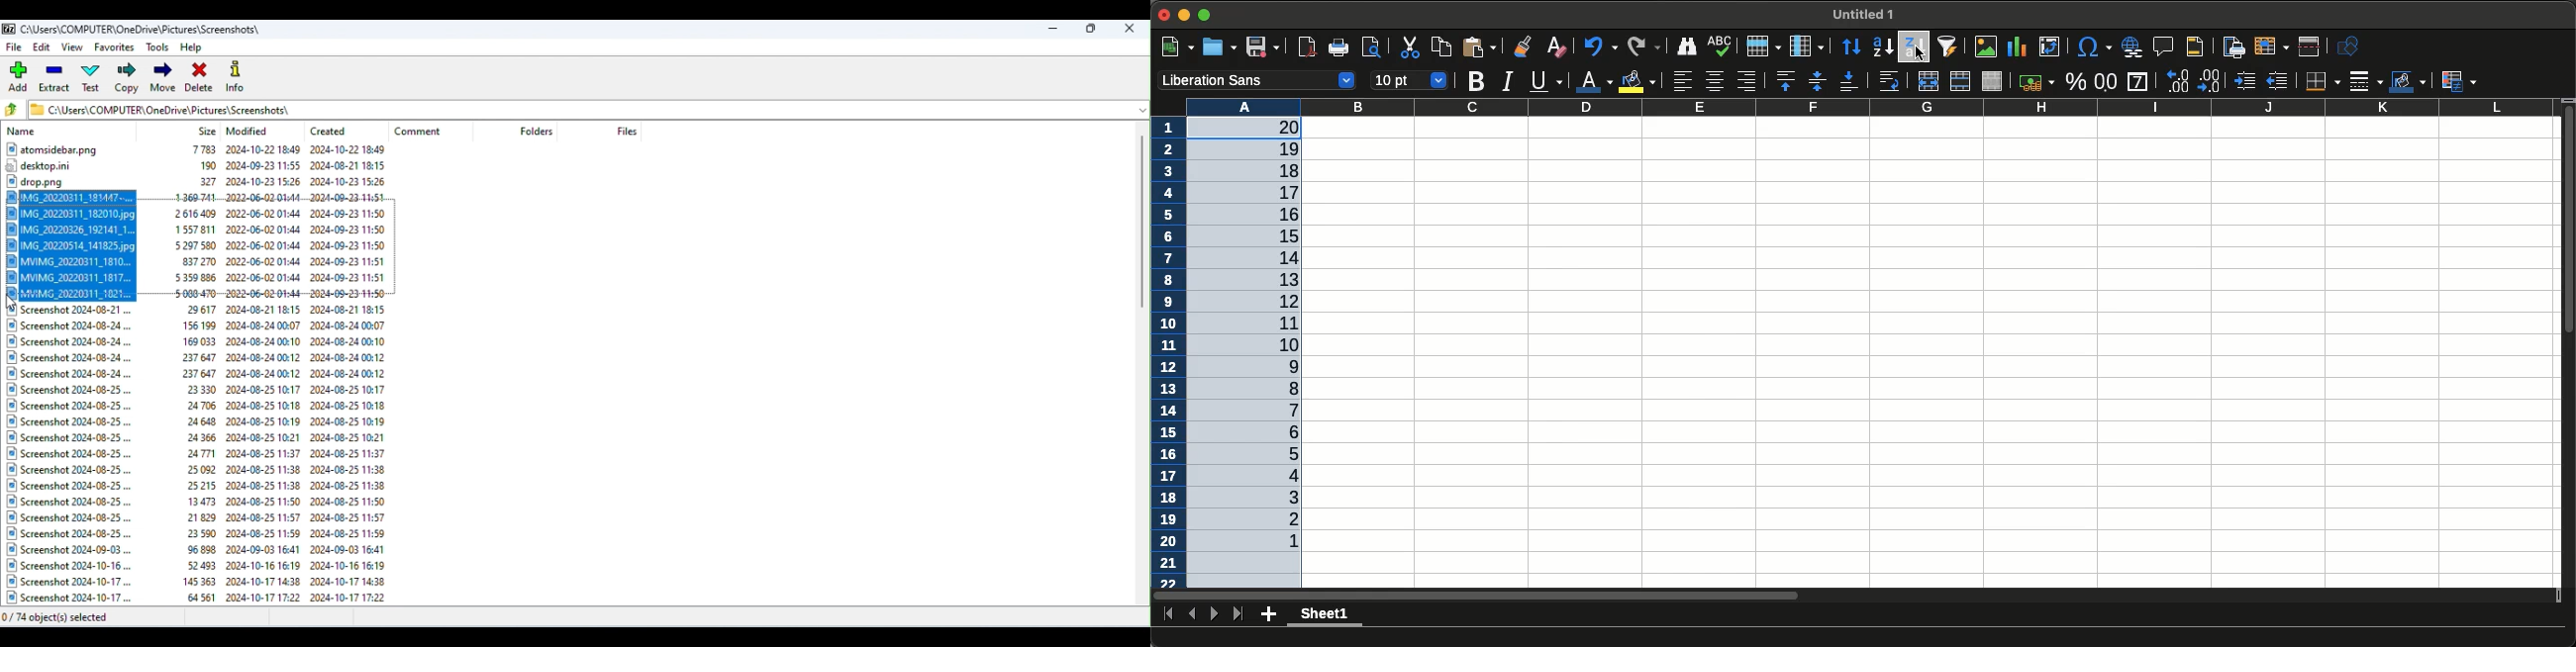  What do you see at coordinates (43, 49) in the screenshot?
I see `Edit` at bounding box center [43, 49].